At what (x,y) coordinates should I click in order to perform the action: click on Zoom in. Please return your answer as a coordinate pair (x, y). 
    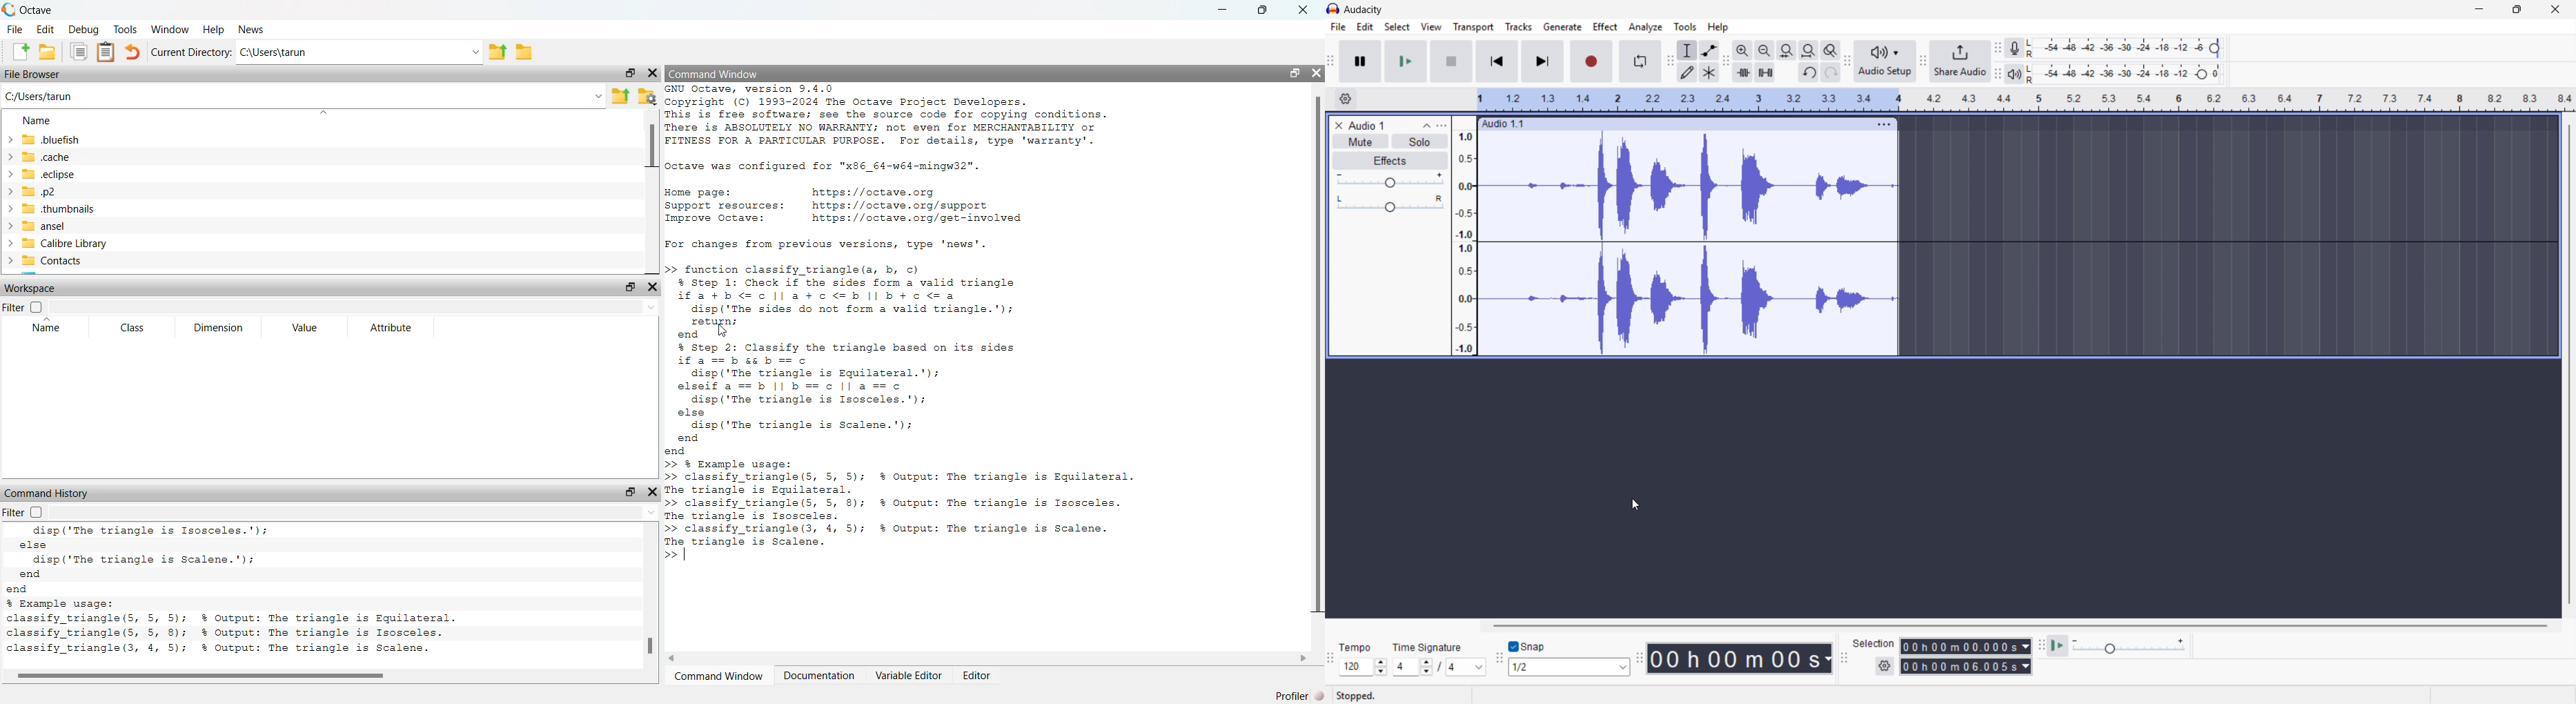
    Looking at the image, I should click on (1743, 50).